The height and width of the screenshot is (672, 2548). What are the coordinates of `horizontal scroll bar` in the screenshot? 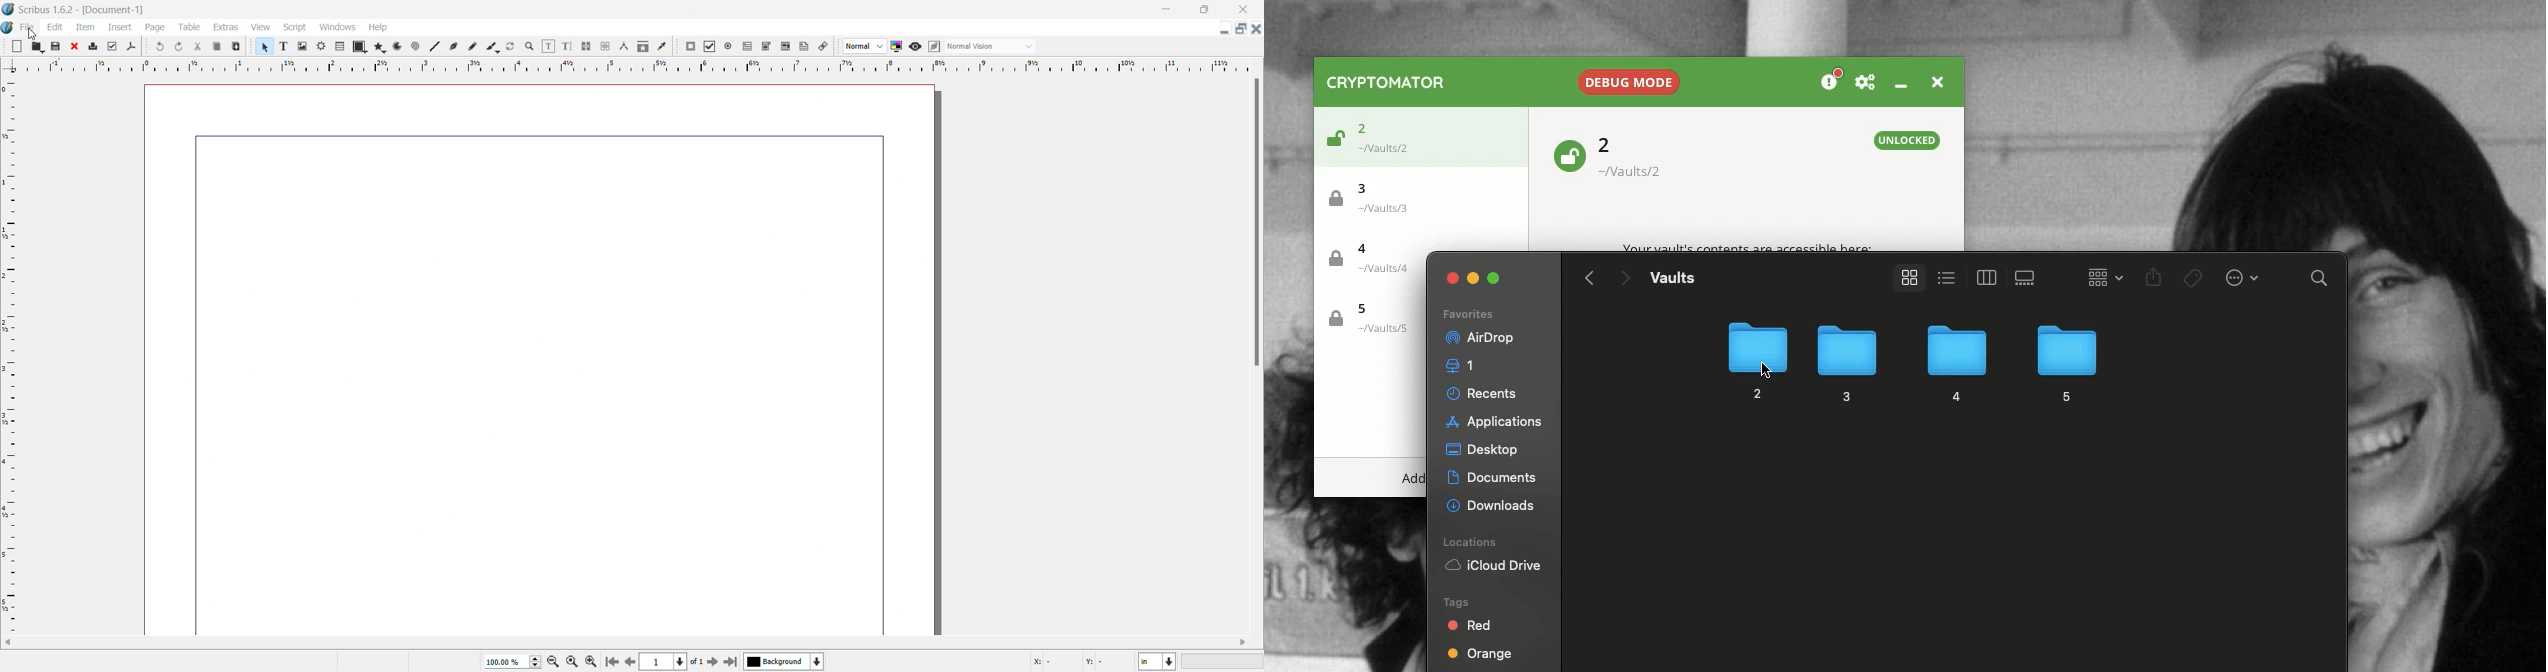 It's located at (1254, 225).